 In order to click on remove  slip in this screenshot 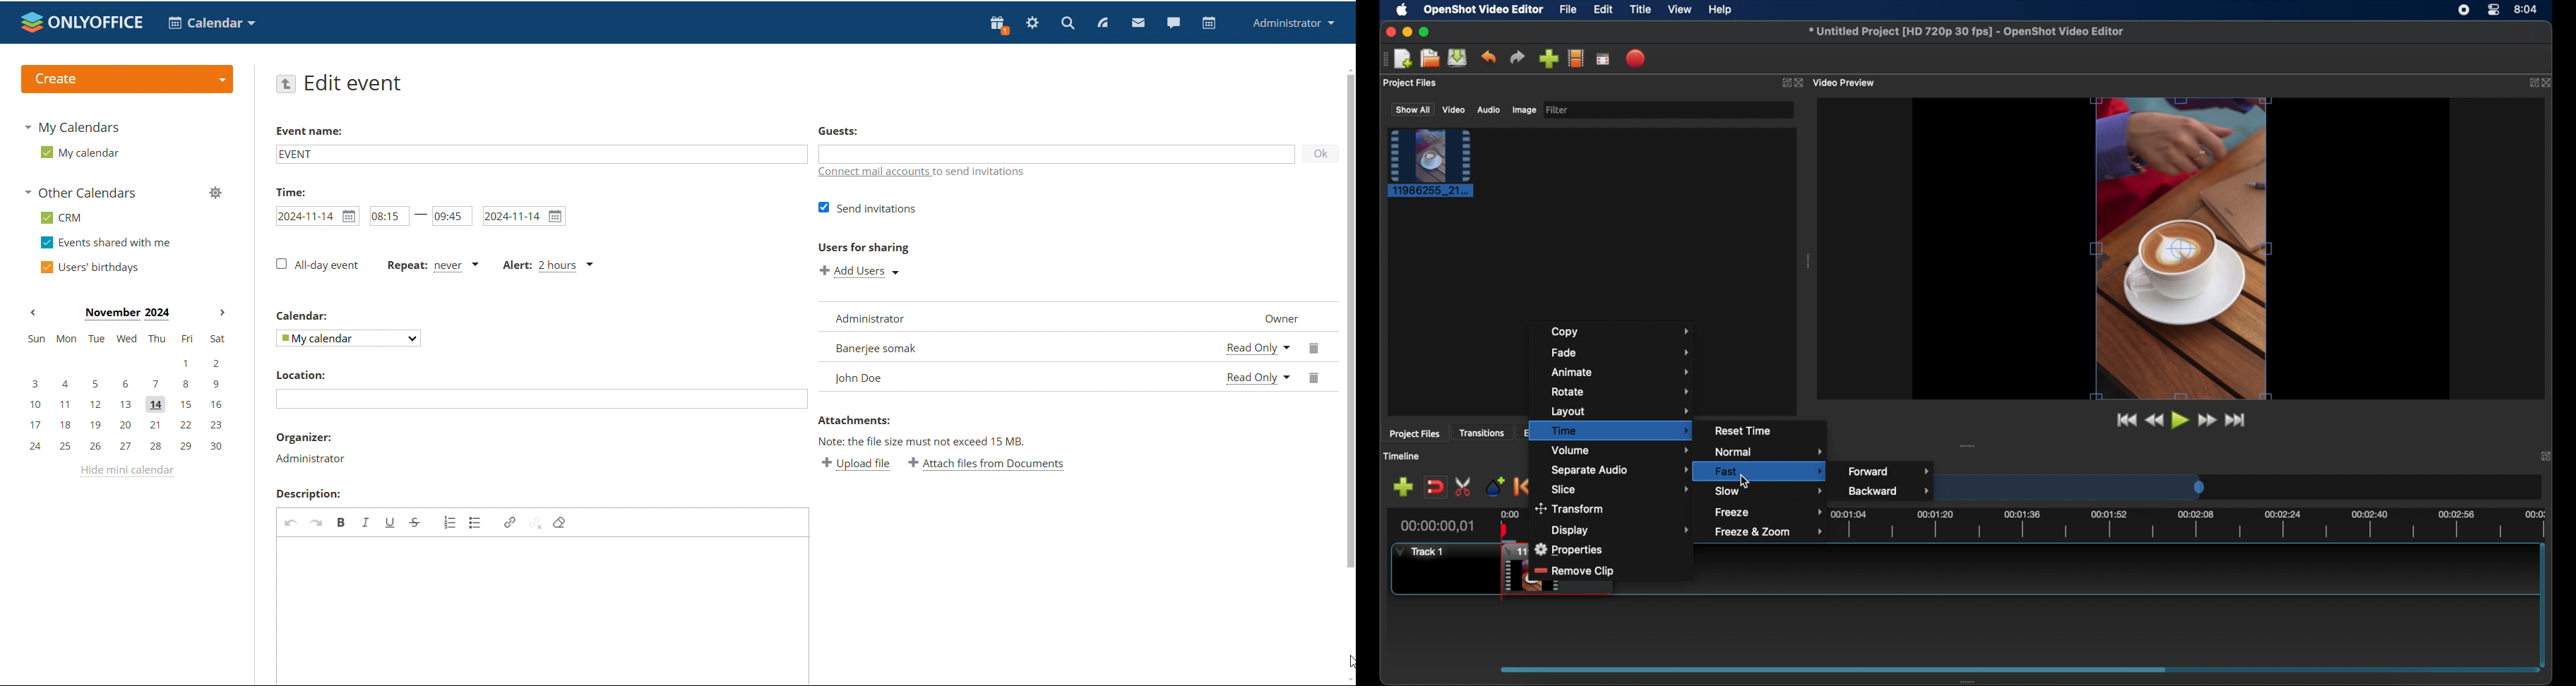, I will do `click(1576, 572)`.